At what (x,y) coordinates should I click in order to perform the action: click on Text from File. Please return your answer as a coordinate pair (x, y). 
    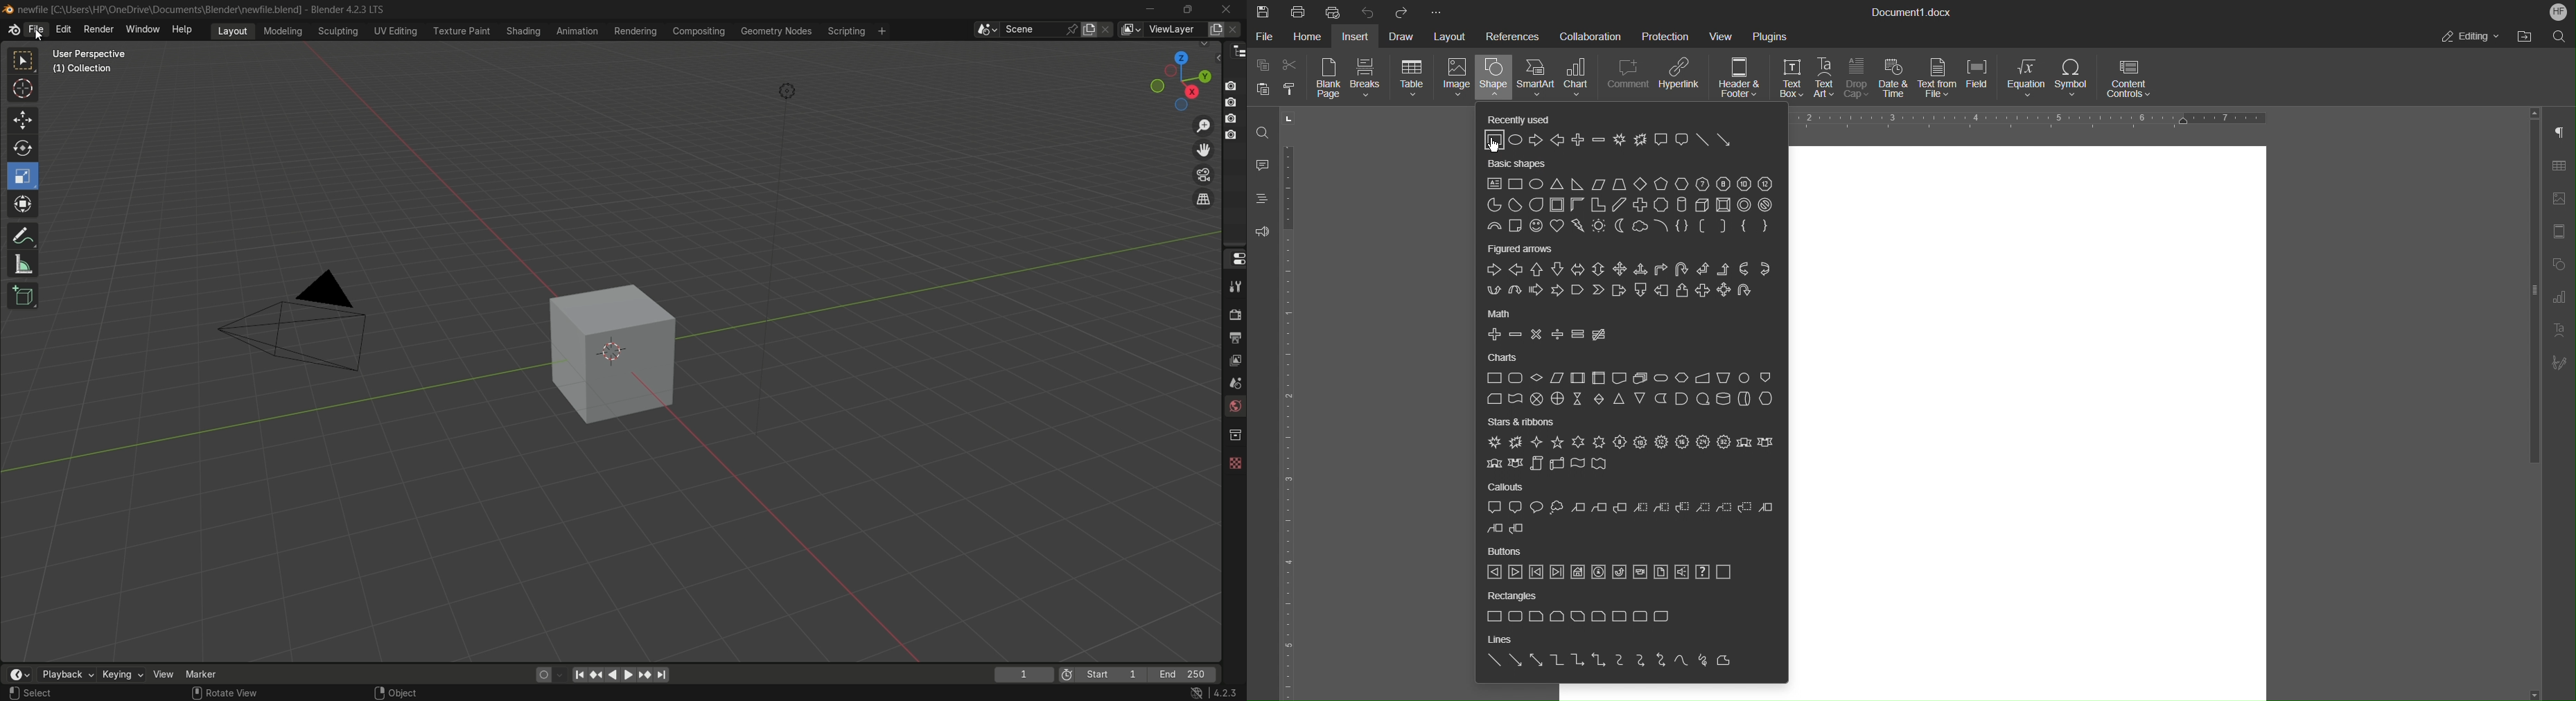
    Looking at the image, I should click on (1938, 79).